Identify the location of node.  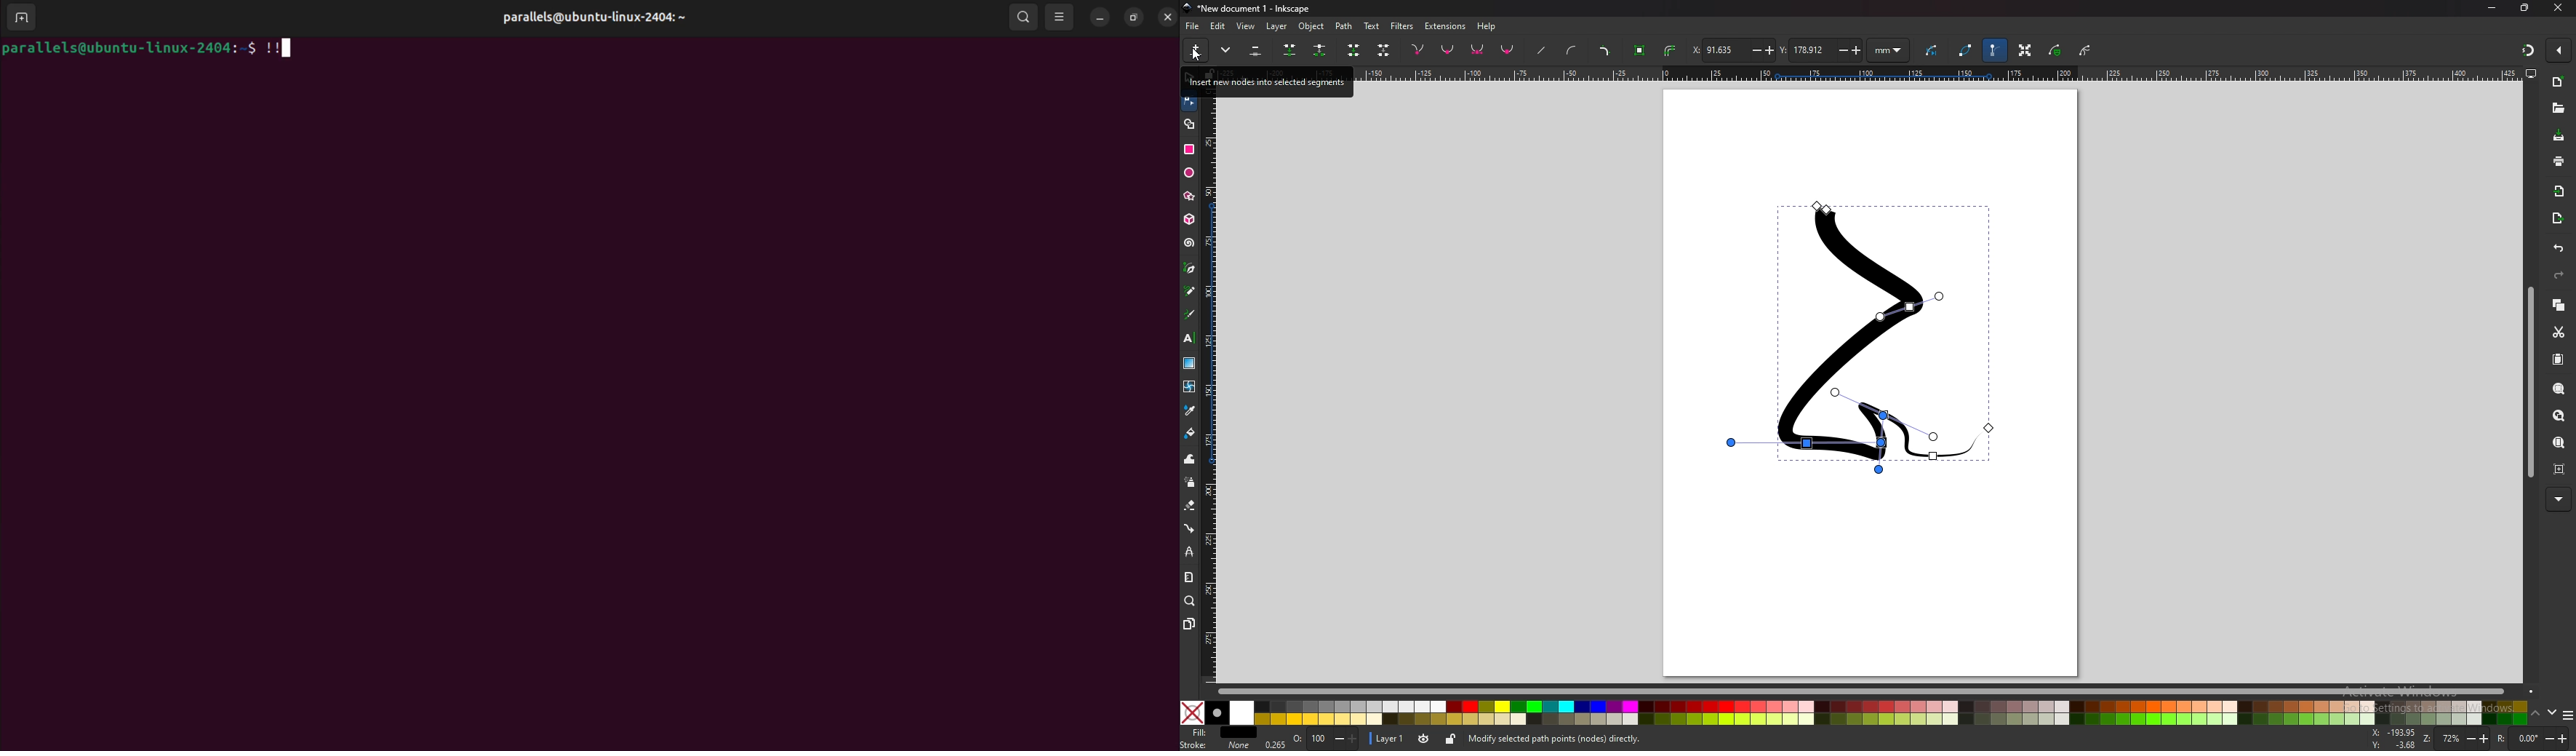
(1189, 100).